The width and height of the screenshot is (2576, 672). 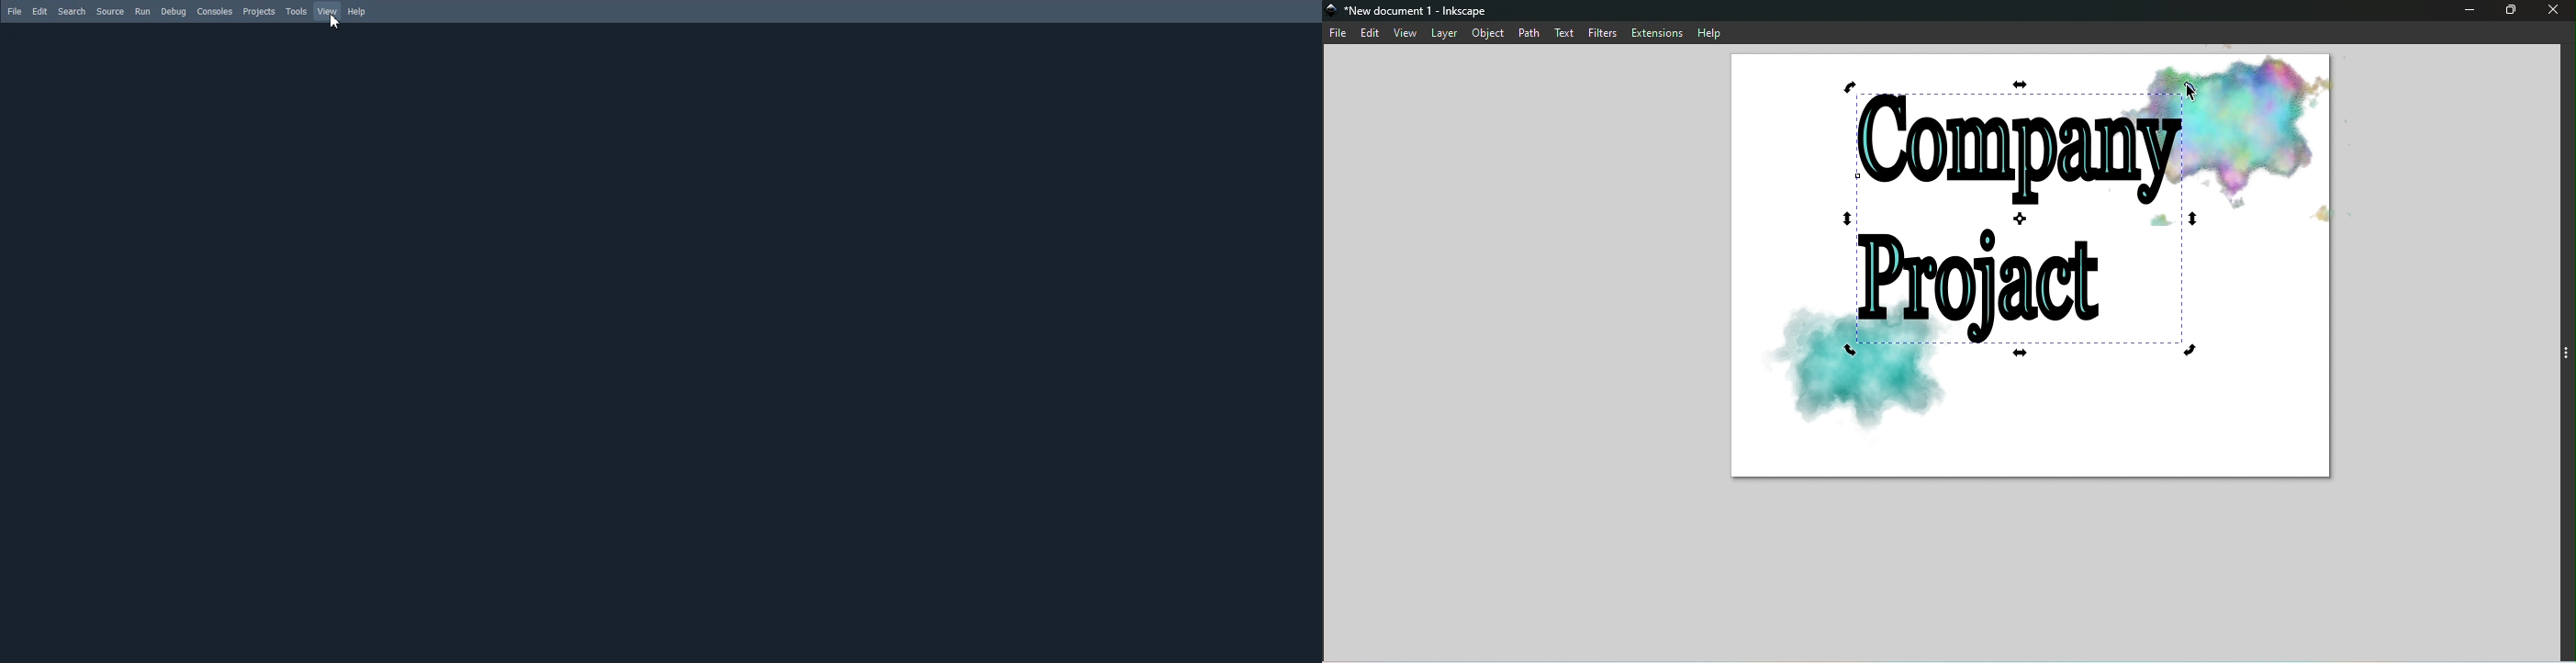 What do you see at coordinates (72, 11) in the screenshot?
I see `Search` at bounding box center [72, 11].